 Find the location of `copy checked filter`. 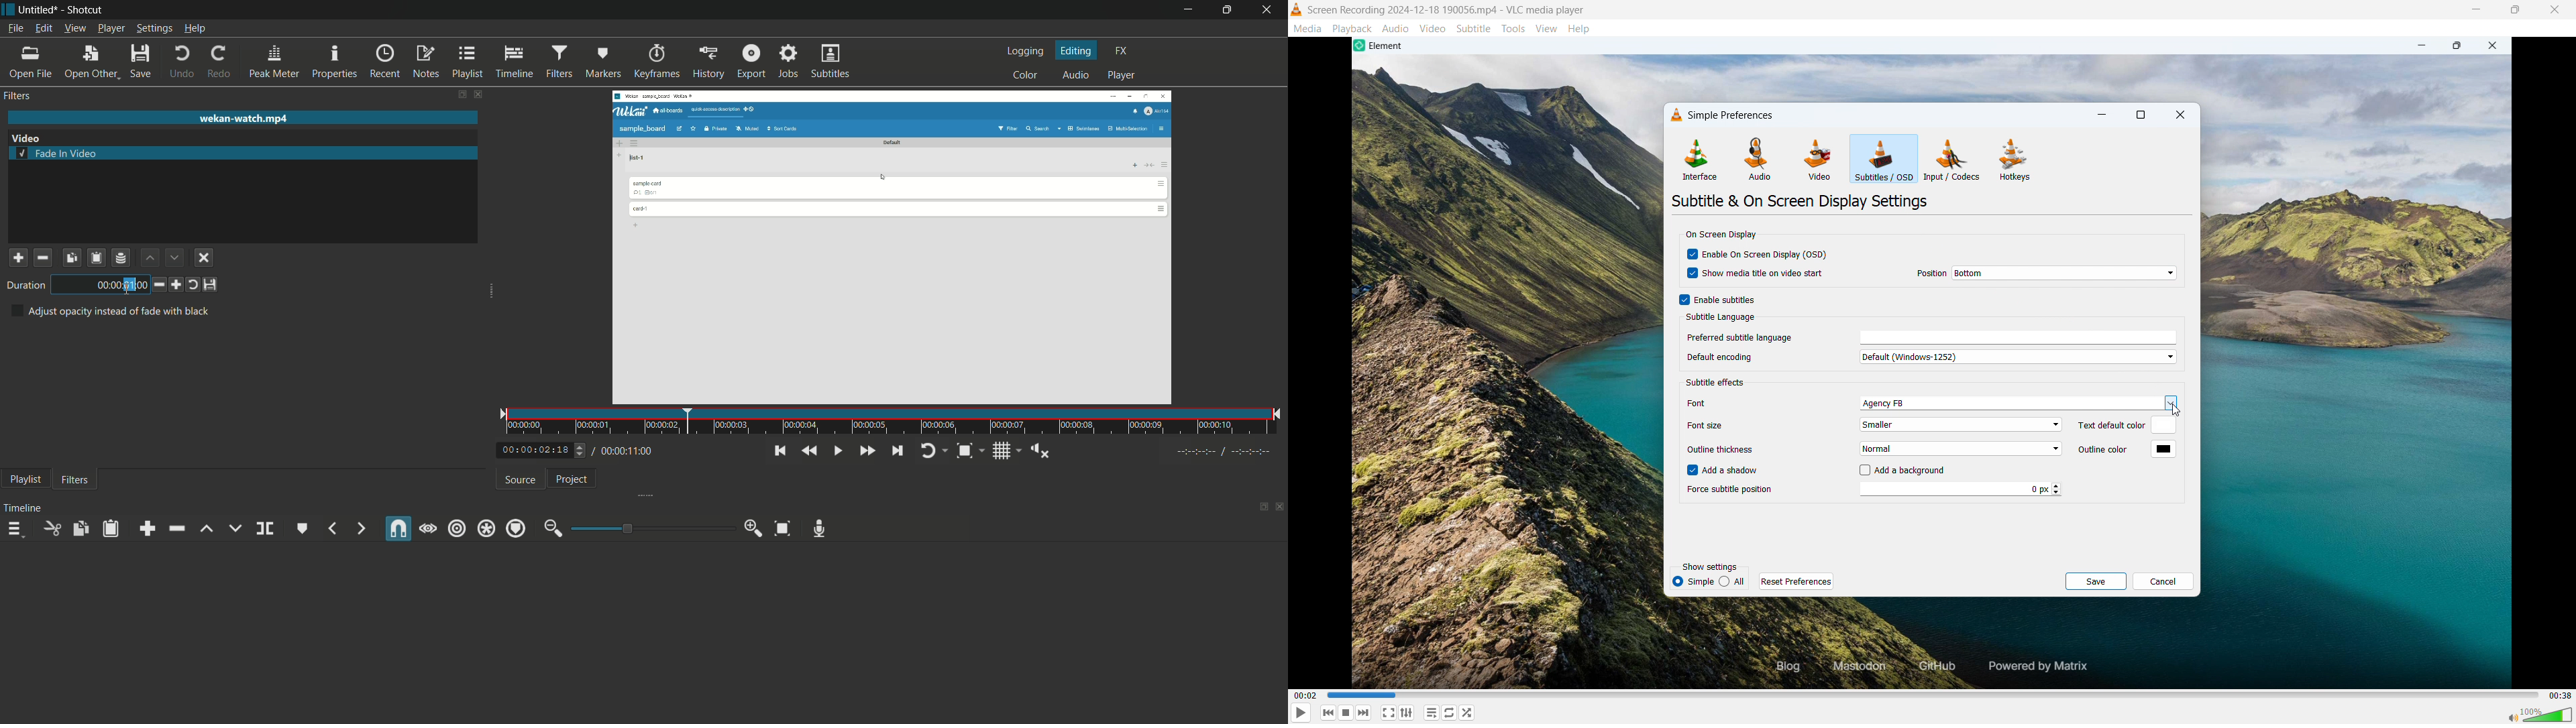

copy checked filter is located at coordinates (71, 257).